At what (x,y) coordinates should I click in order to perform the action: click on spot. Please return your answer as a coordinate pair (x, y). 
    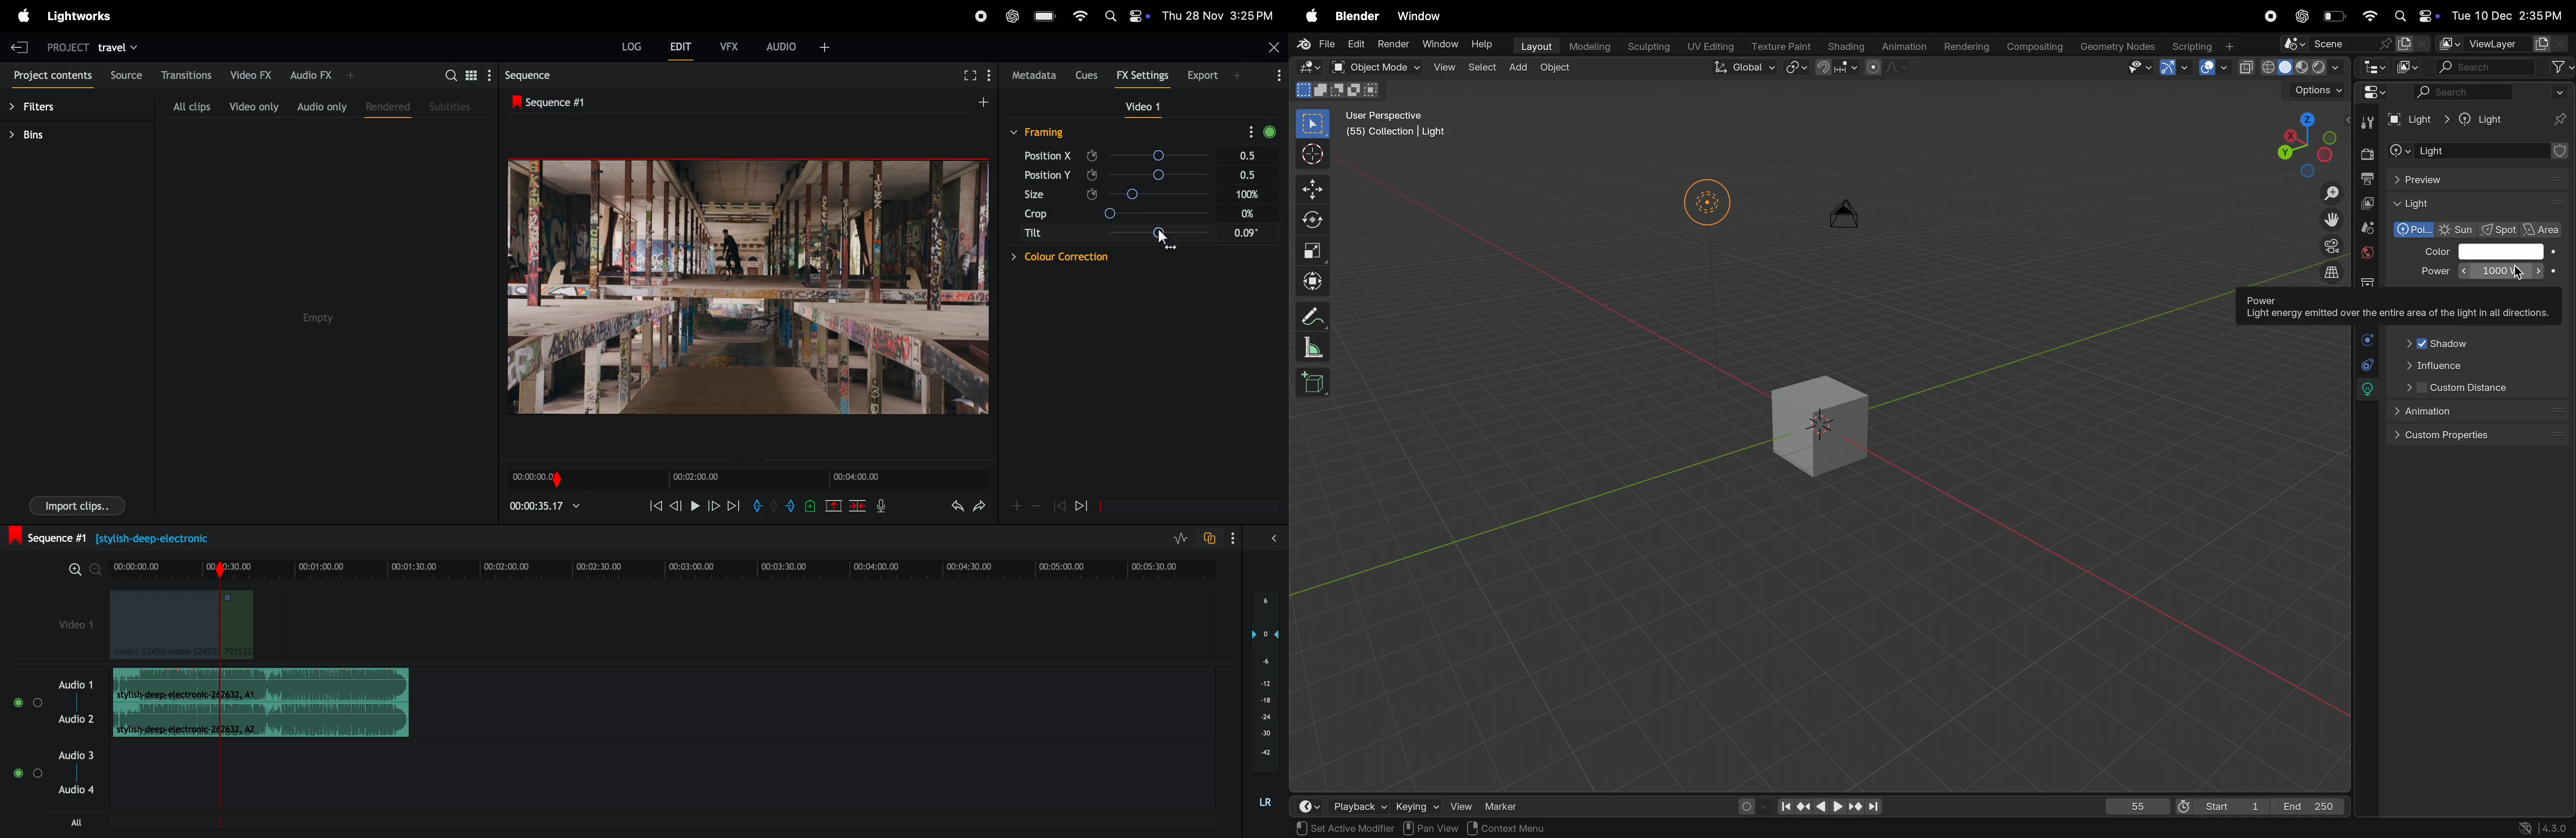
    Looking at the image, I should click on (2502, 231).